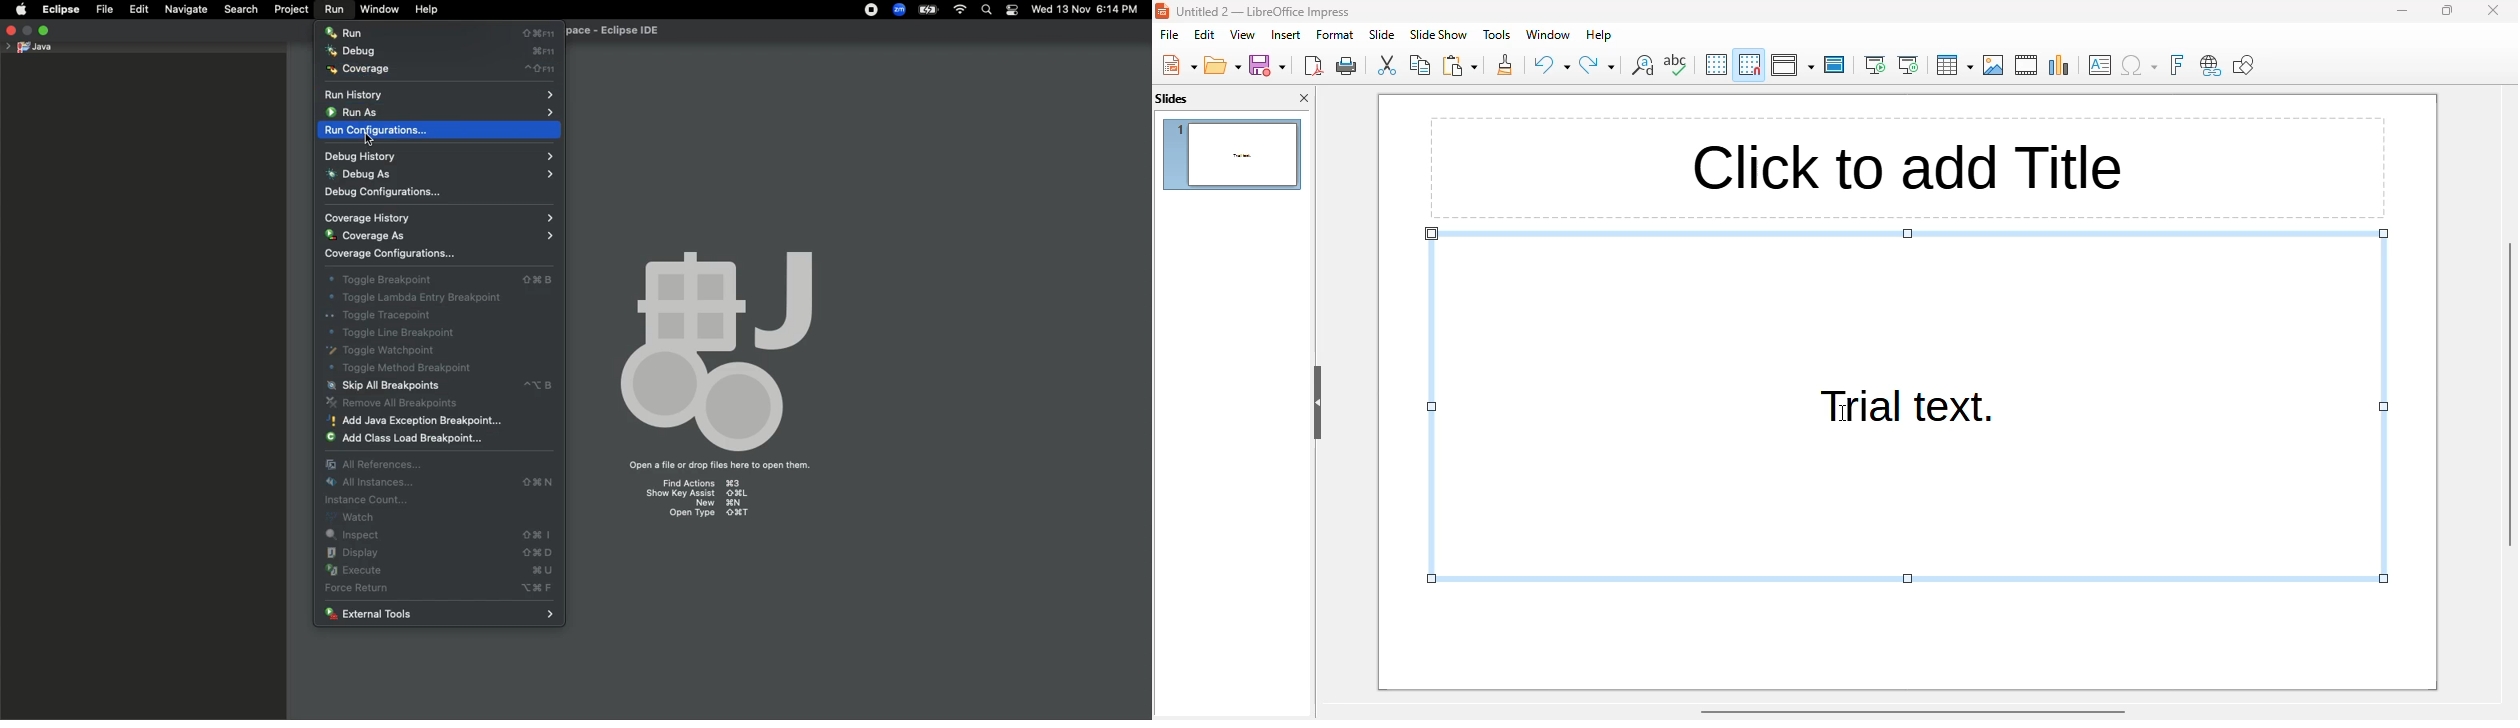 This screenshot has height=728, width=2520. Describe the element at coordinates (1994, 65) in the screenshot. I see `insert image` at that location.